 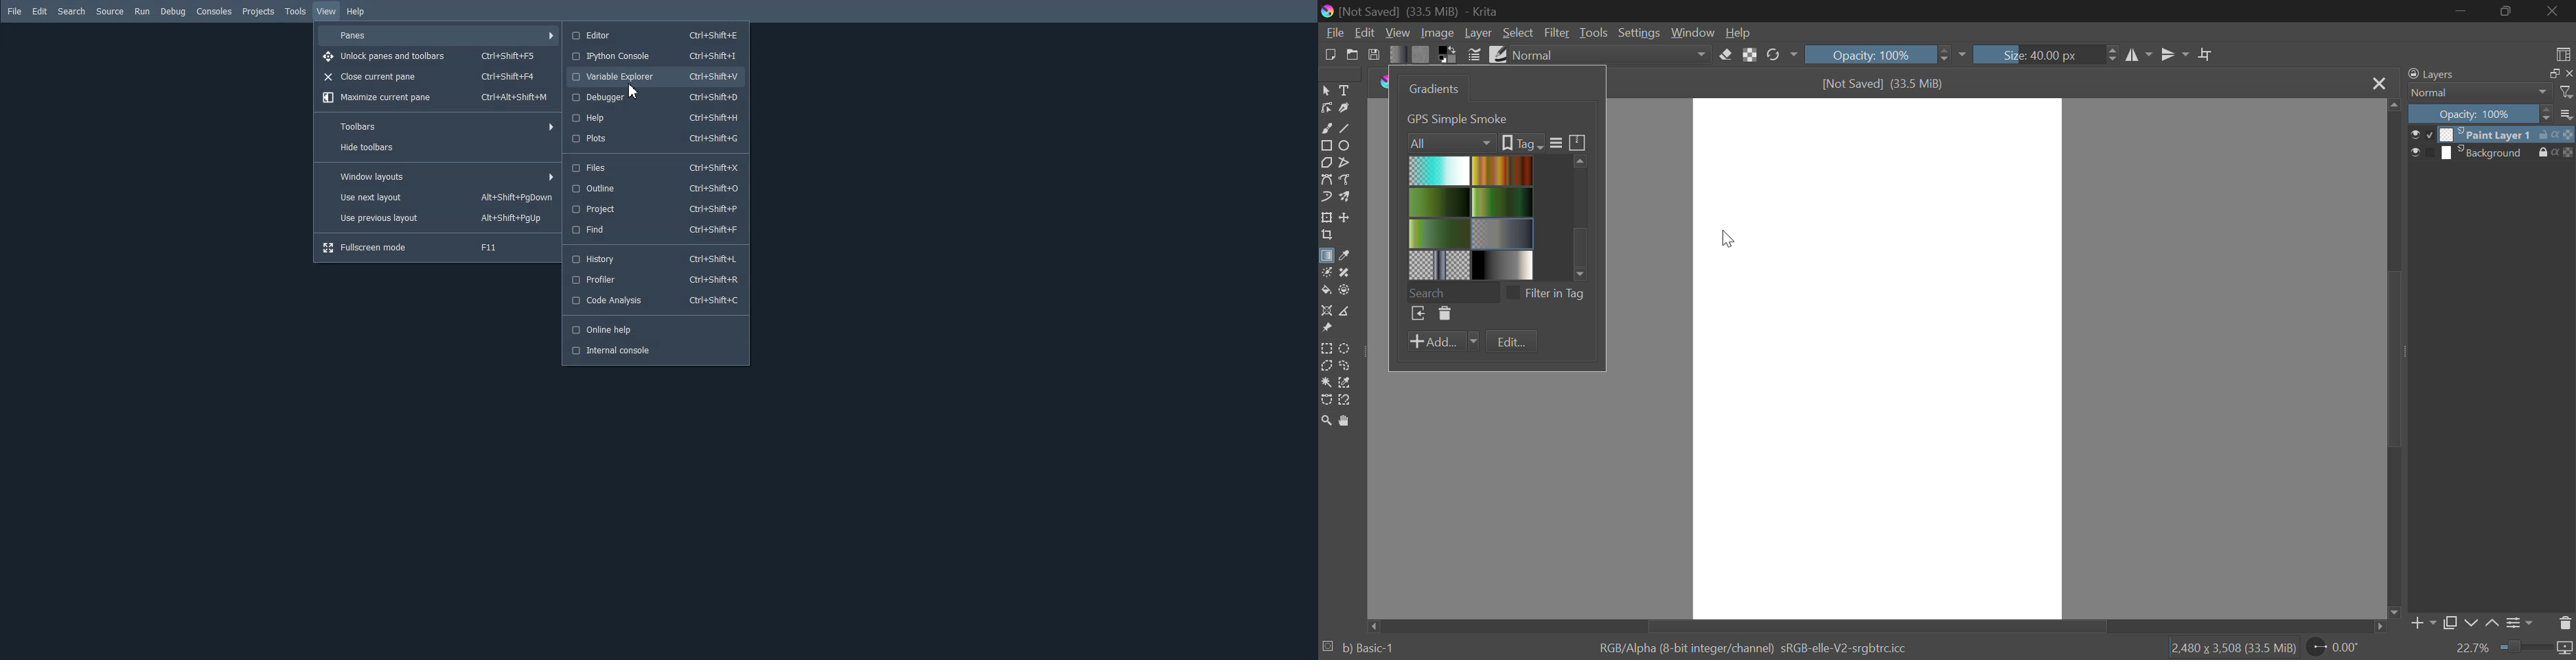 What do you see at coordinates (1345, 145) in the screenshot?
I see `Ellipses` at bounding box center [1345, 145].